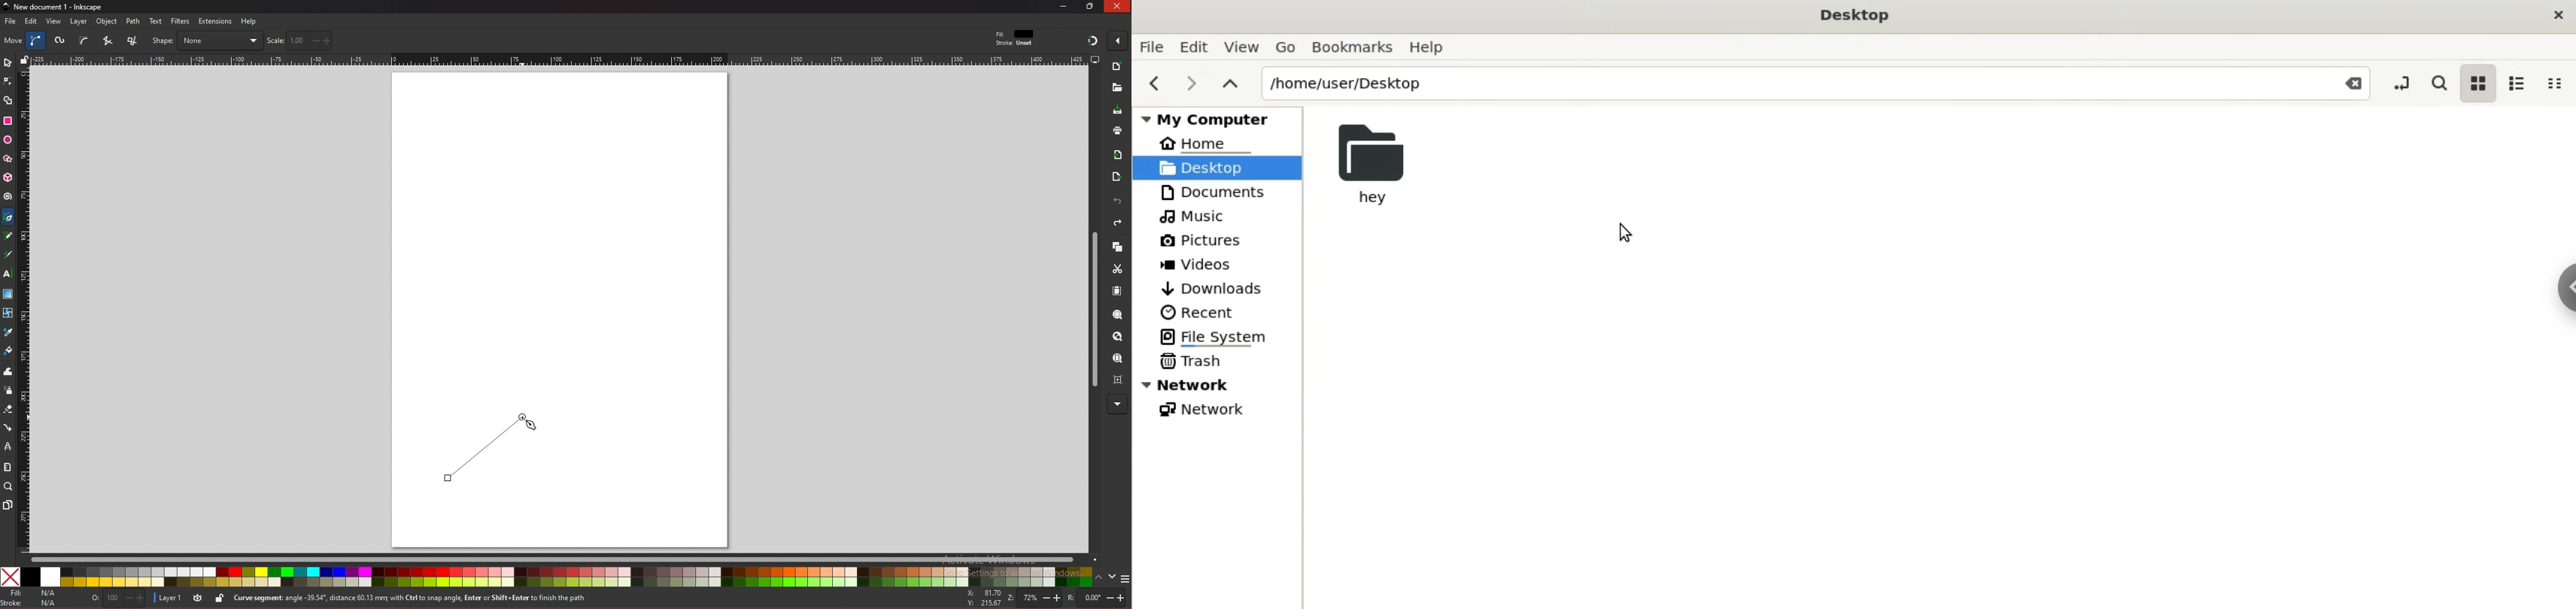 The height and width of the screenshot is (616, 2576). What do you see at coordinates (983, 598) in the screenshot?
I see `x and y coordinates` at bounding box center [983, 598].